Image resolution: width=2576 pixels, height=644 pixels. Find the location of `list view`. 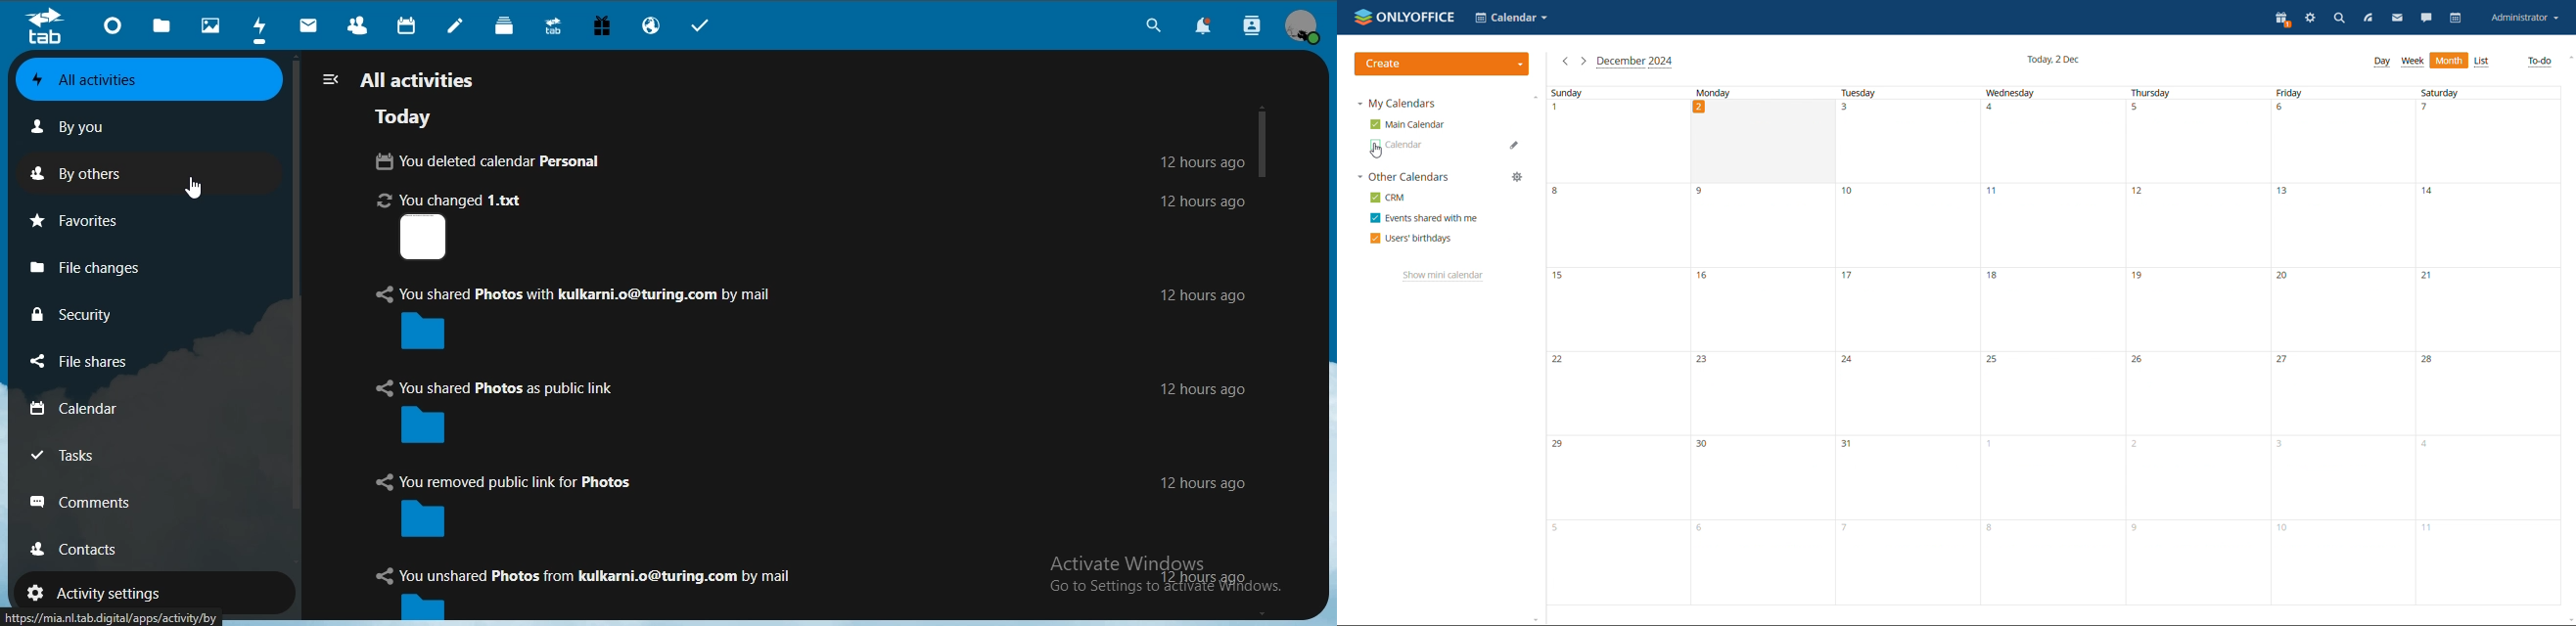

list view is located at coordinates (2483, 61).